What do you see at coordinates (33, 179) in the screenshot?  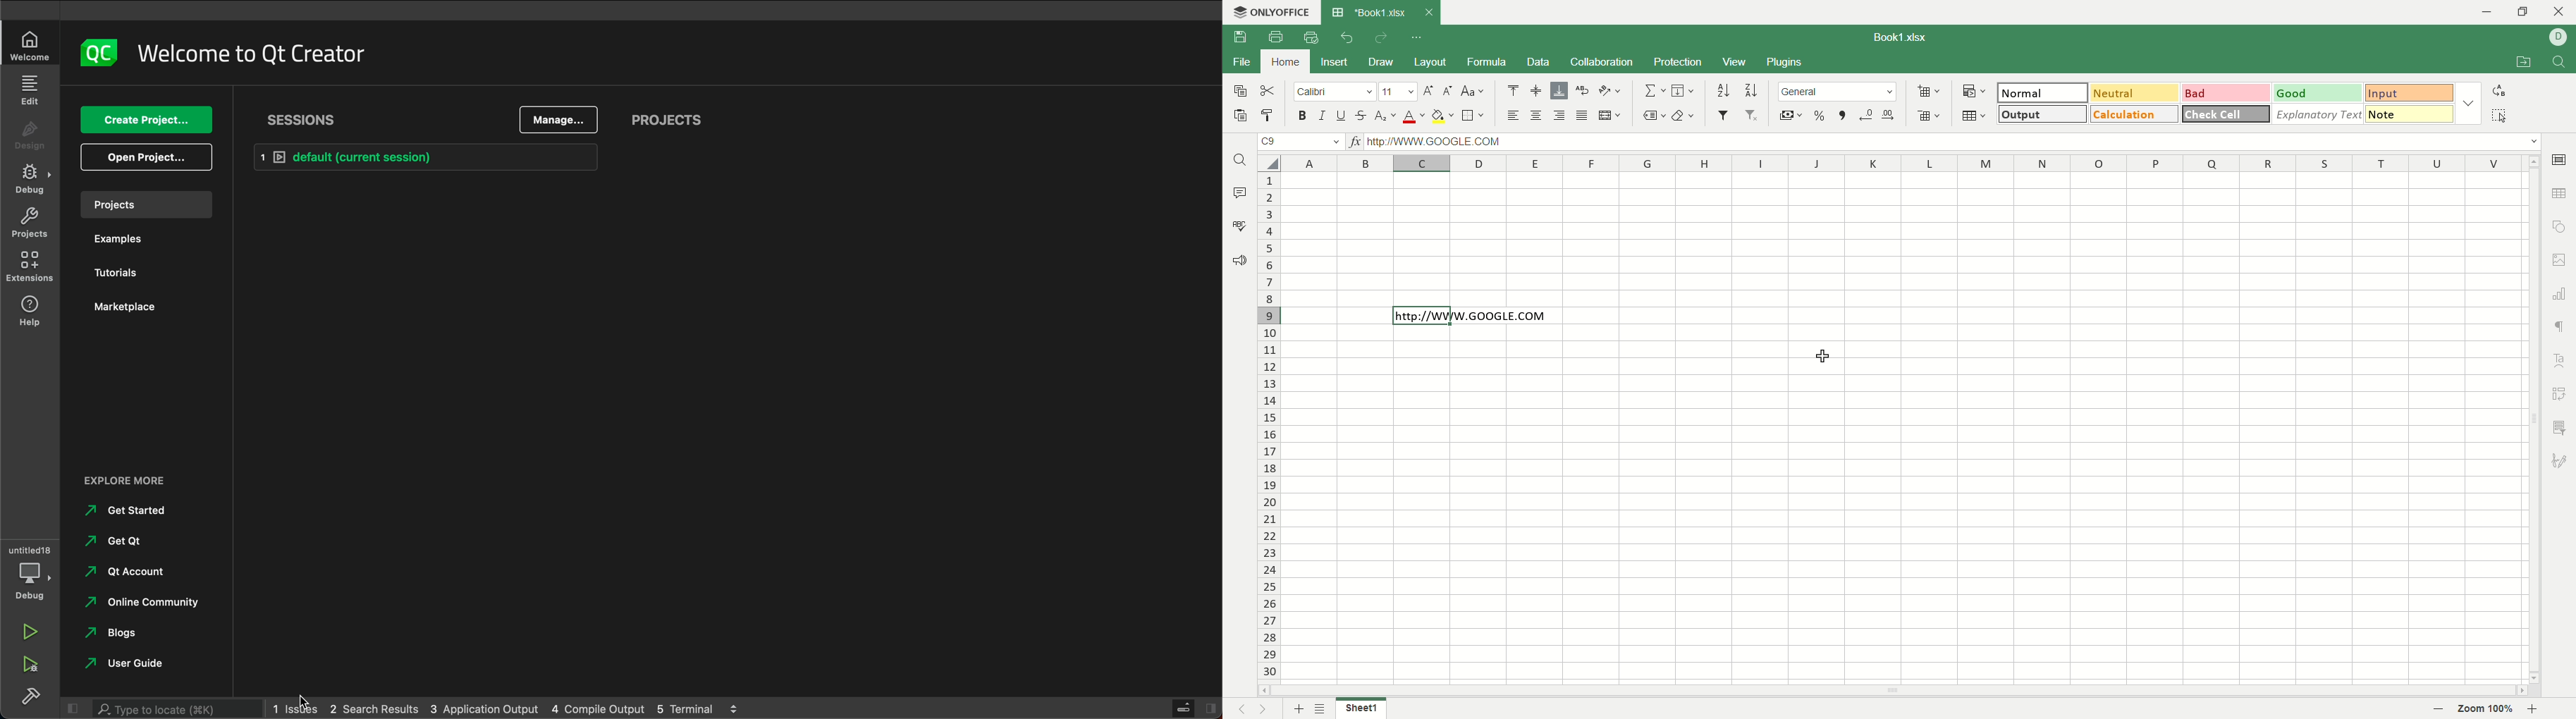 I see `debug` at bounding box center [33, 179].